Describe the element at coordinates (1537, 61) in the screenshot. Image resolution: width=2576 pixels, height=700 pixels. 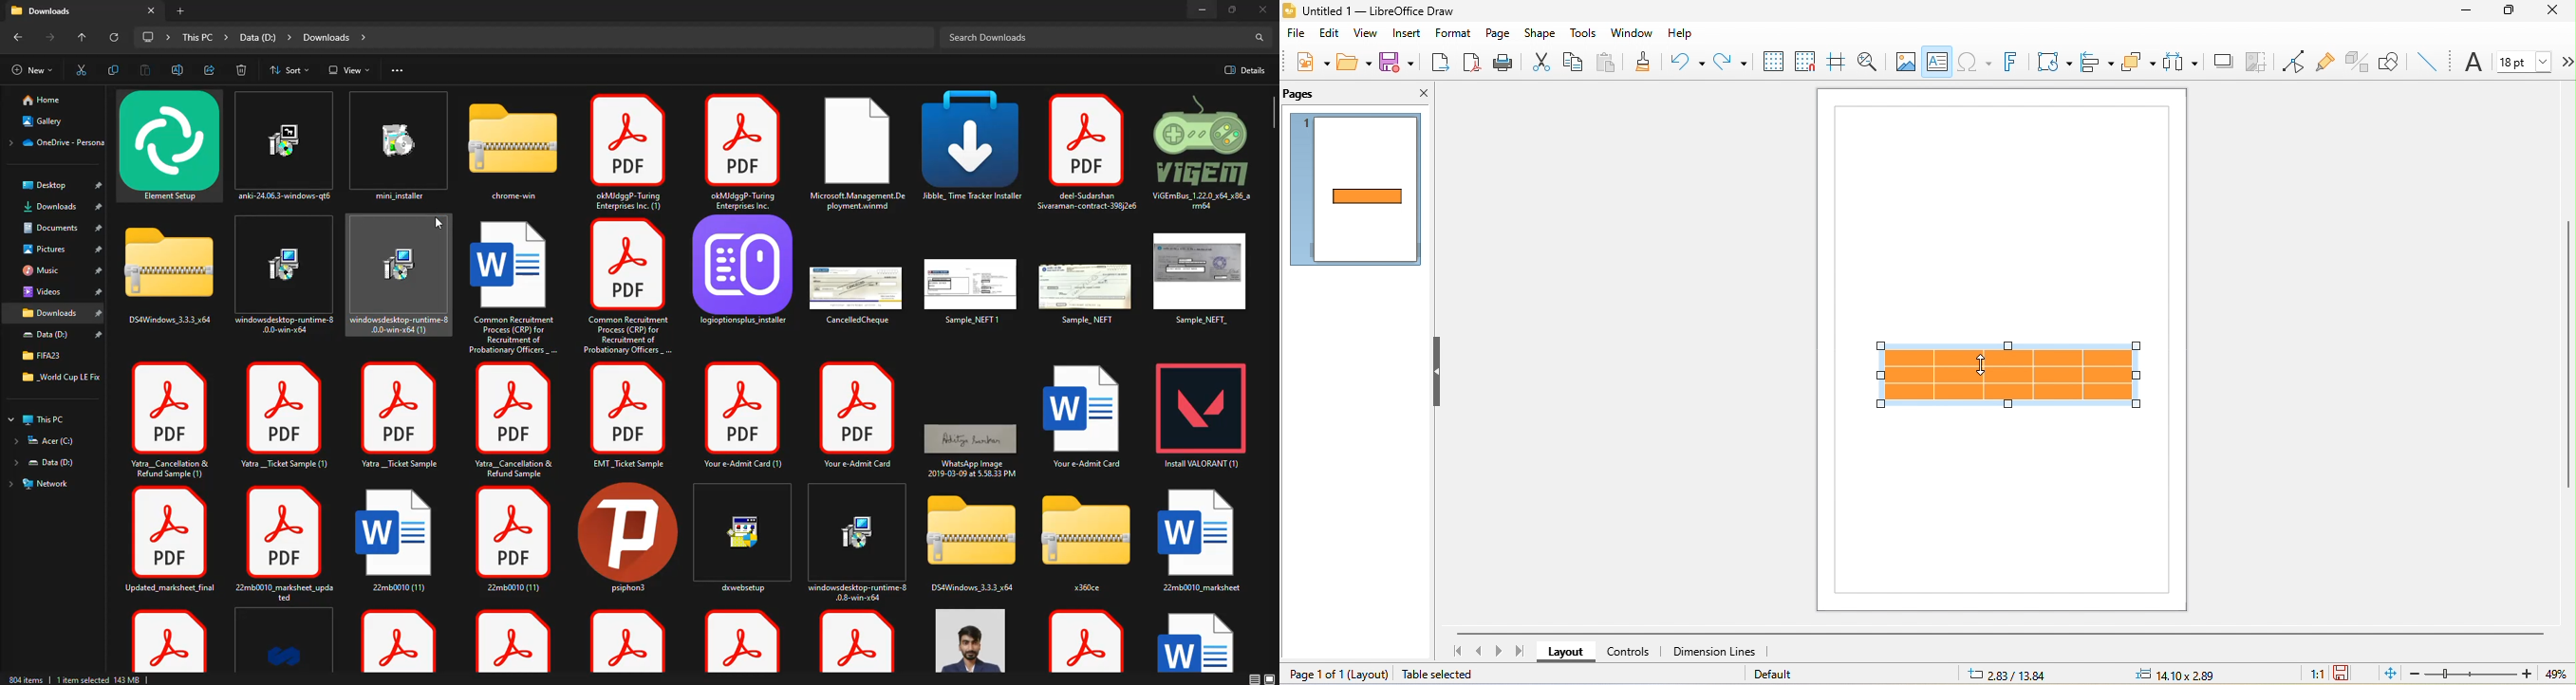
I see `cut` at that location.